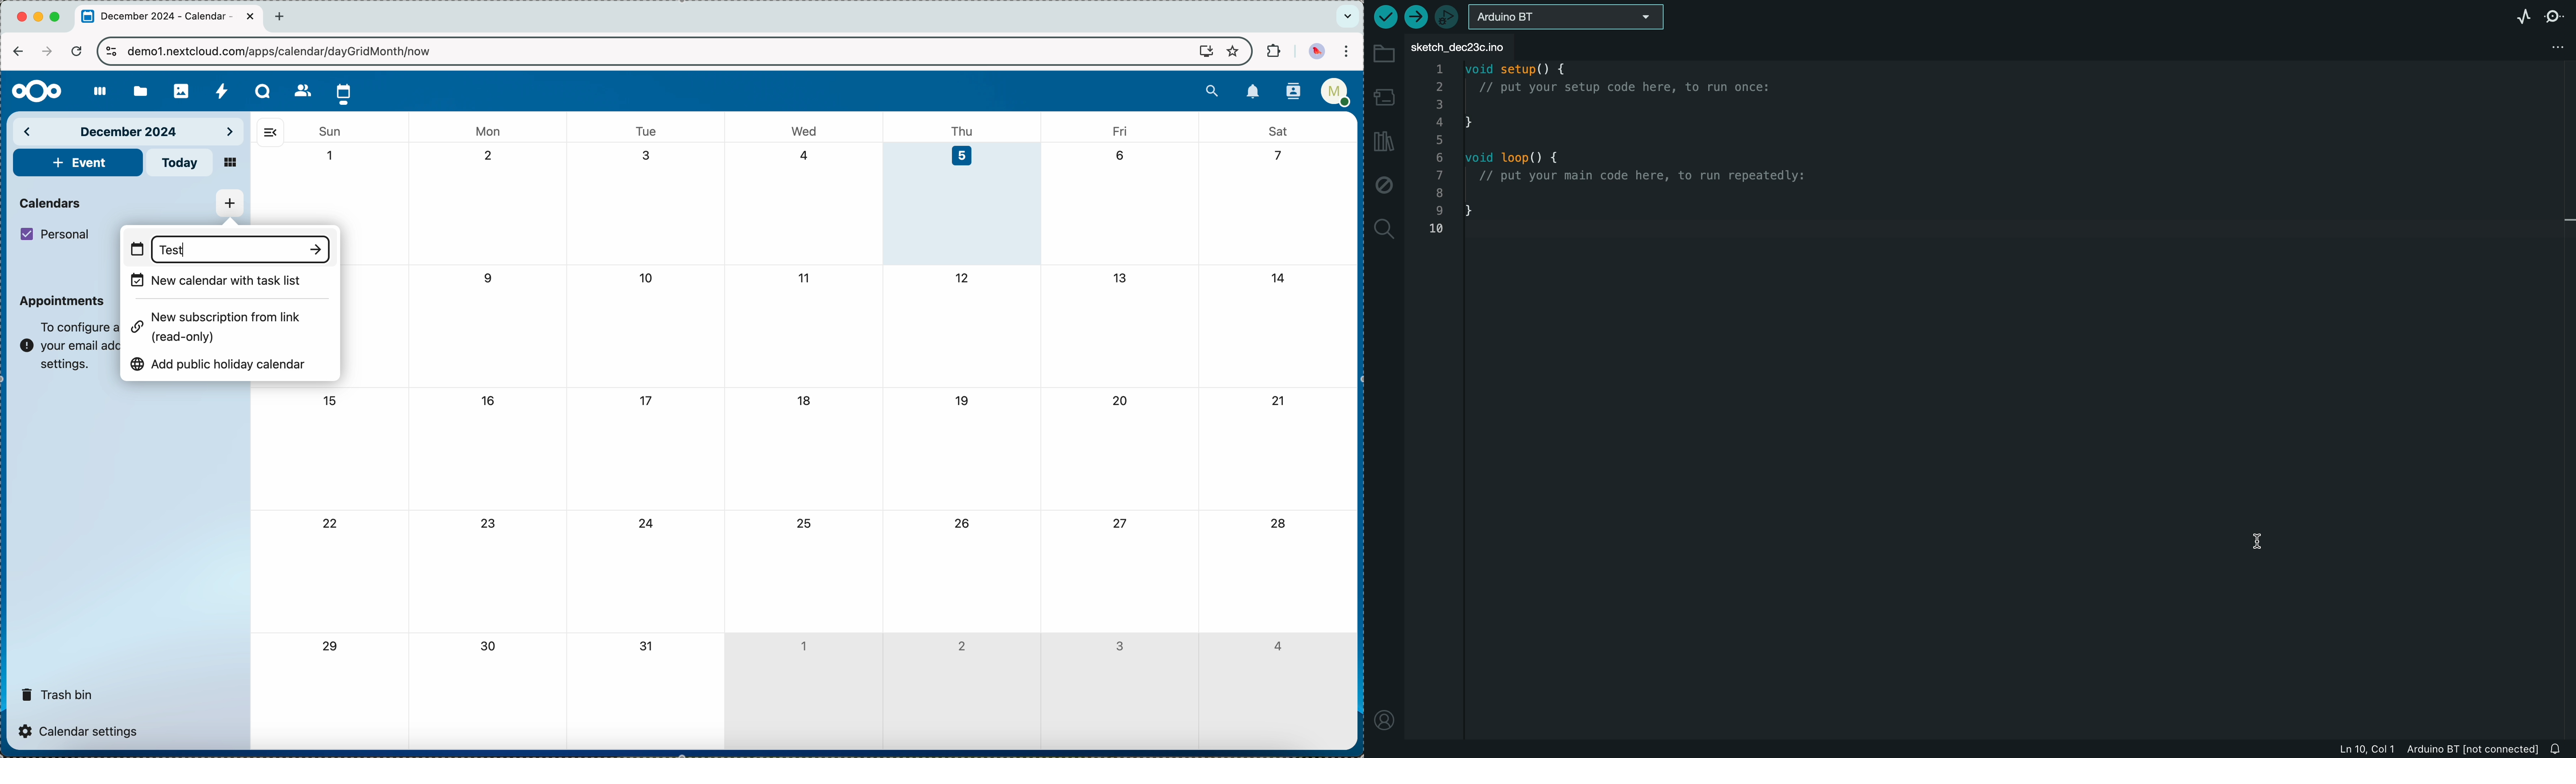  Describe the element at coordinates (1119, 647) in the screenshot. I see `3` at that location.